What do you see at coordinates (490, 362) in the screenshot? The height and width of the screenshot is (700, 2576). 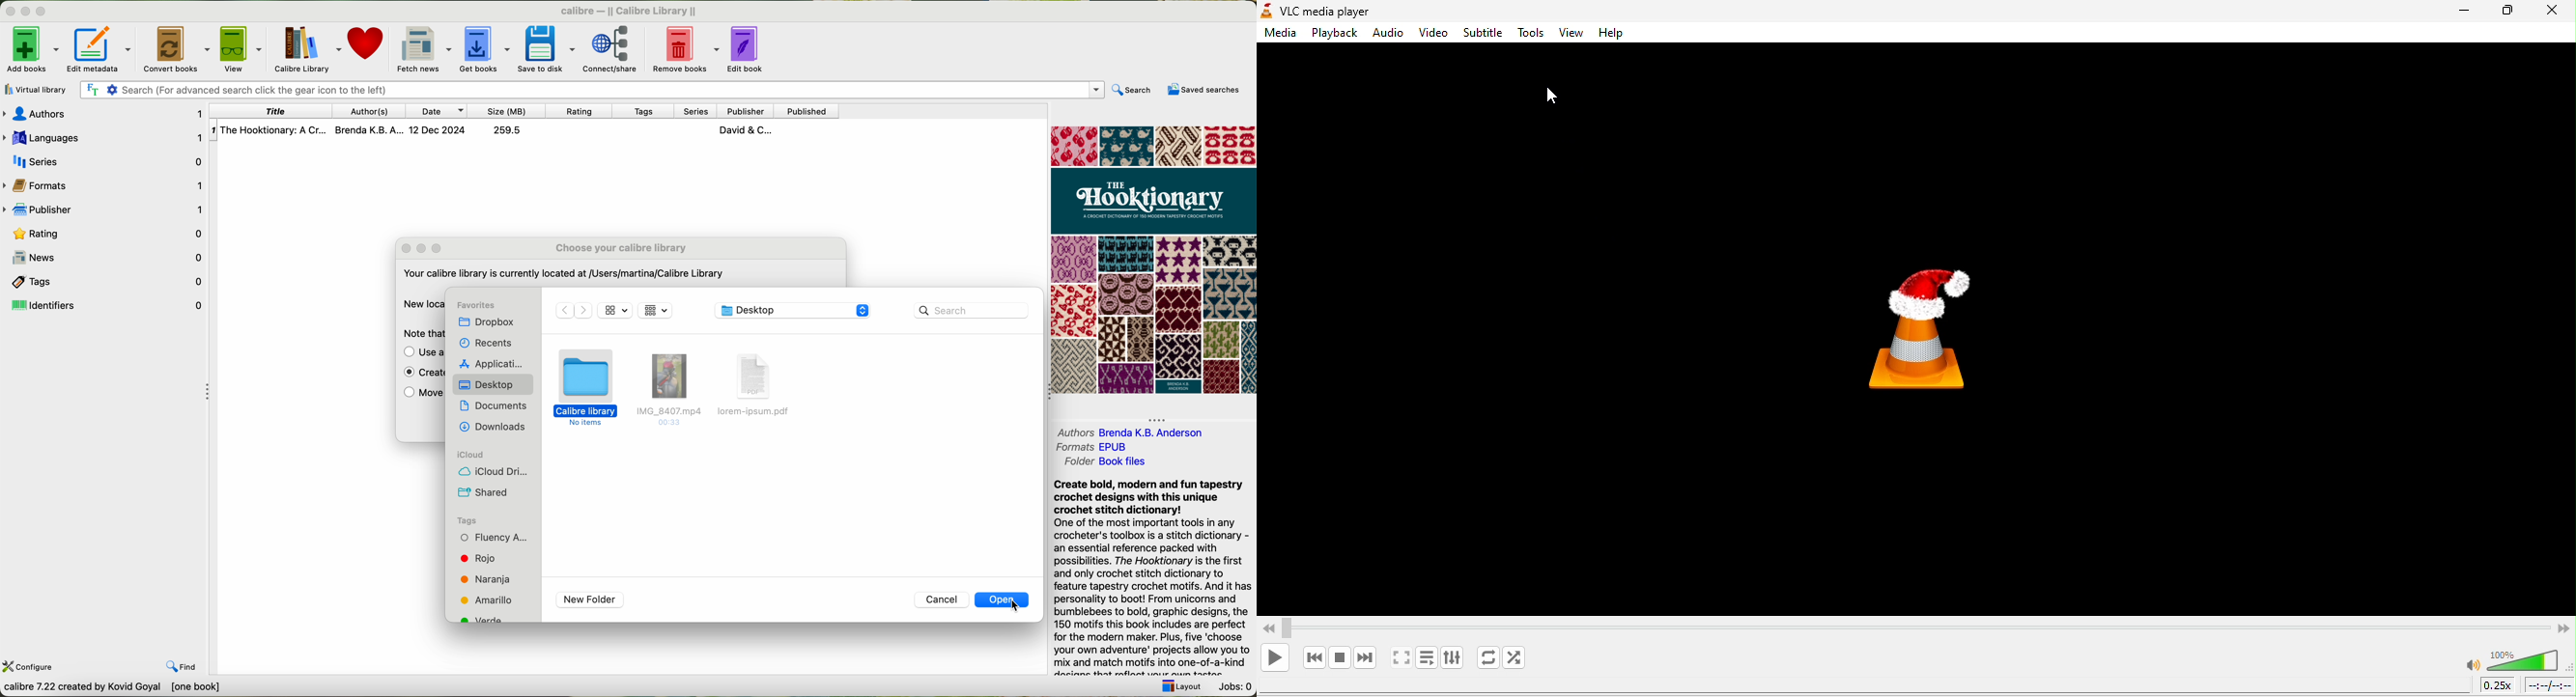 I see `applications` at bounding box center [490, 362].